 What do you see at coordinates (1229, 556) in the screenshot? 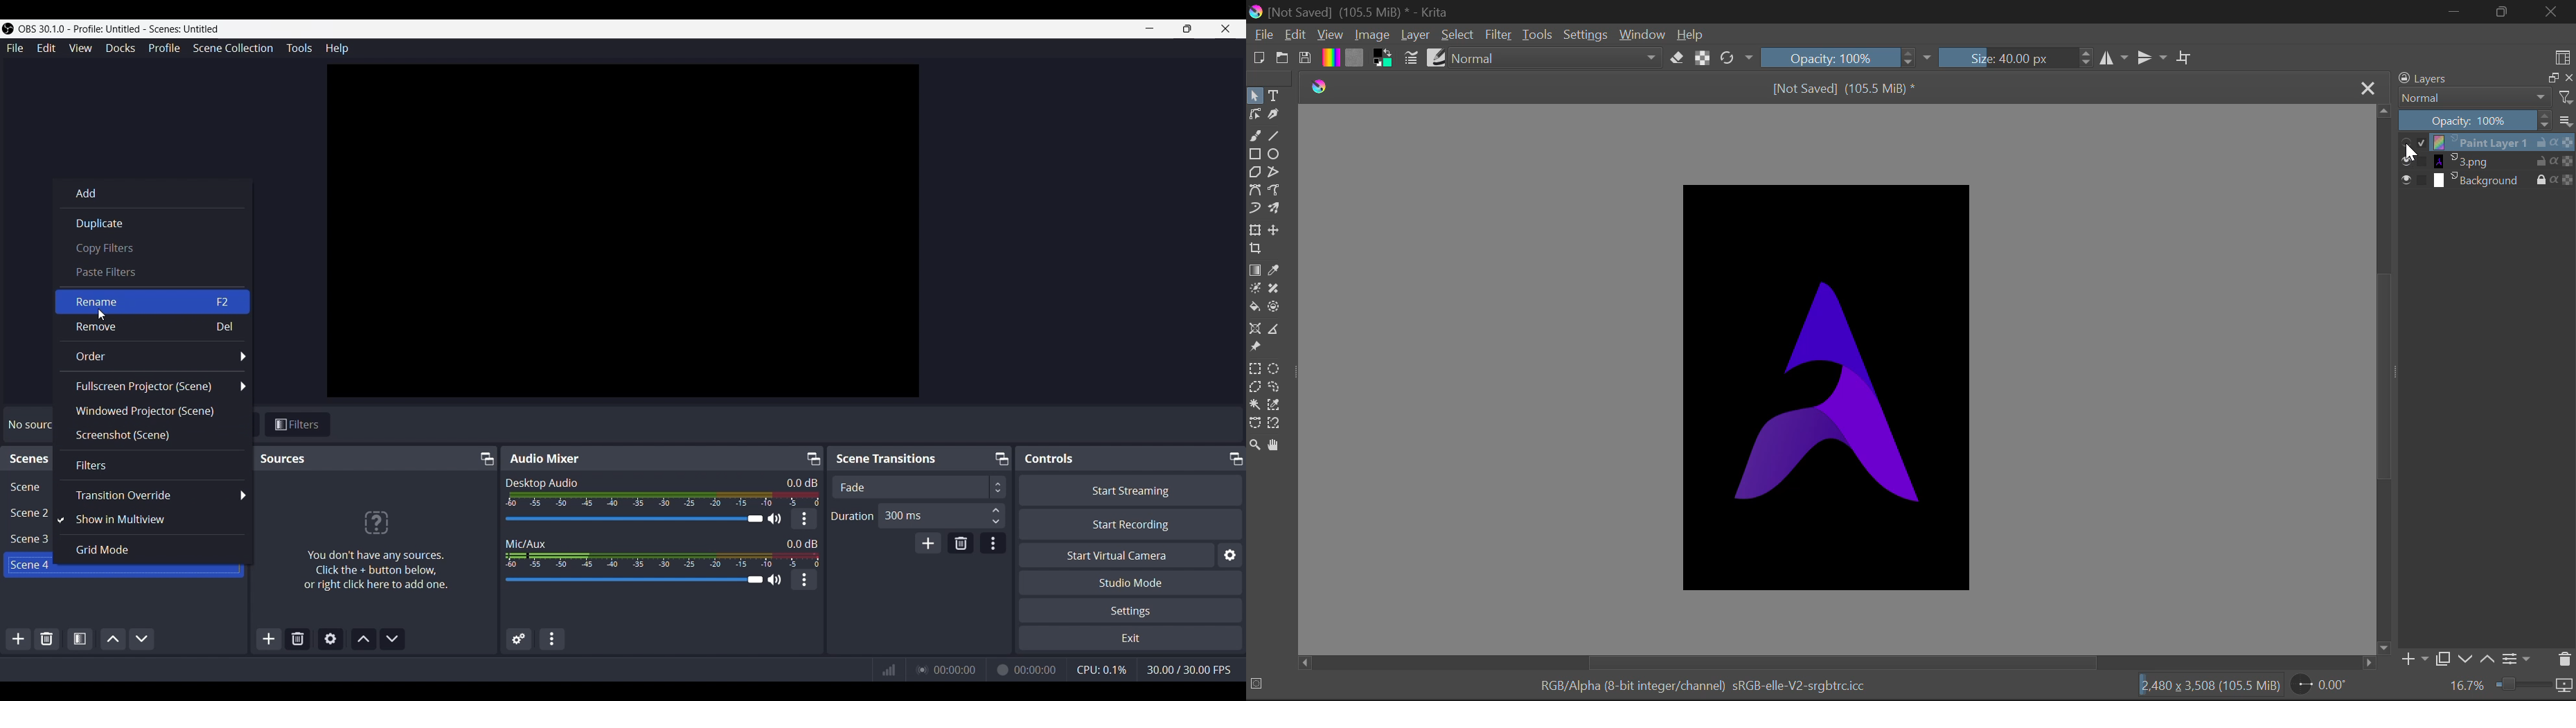
I see `configure virtual camera` at bounding box center [1229, 556].